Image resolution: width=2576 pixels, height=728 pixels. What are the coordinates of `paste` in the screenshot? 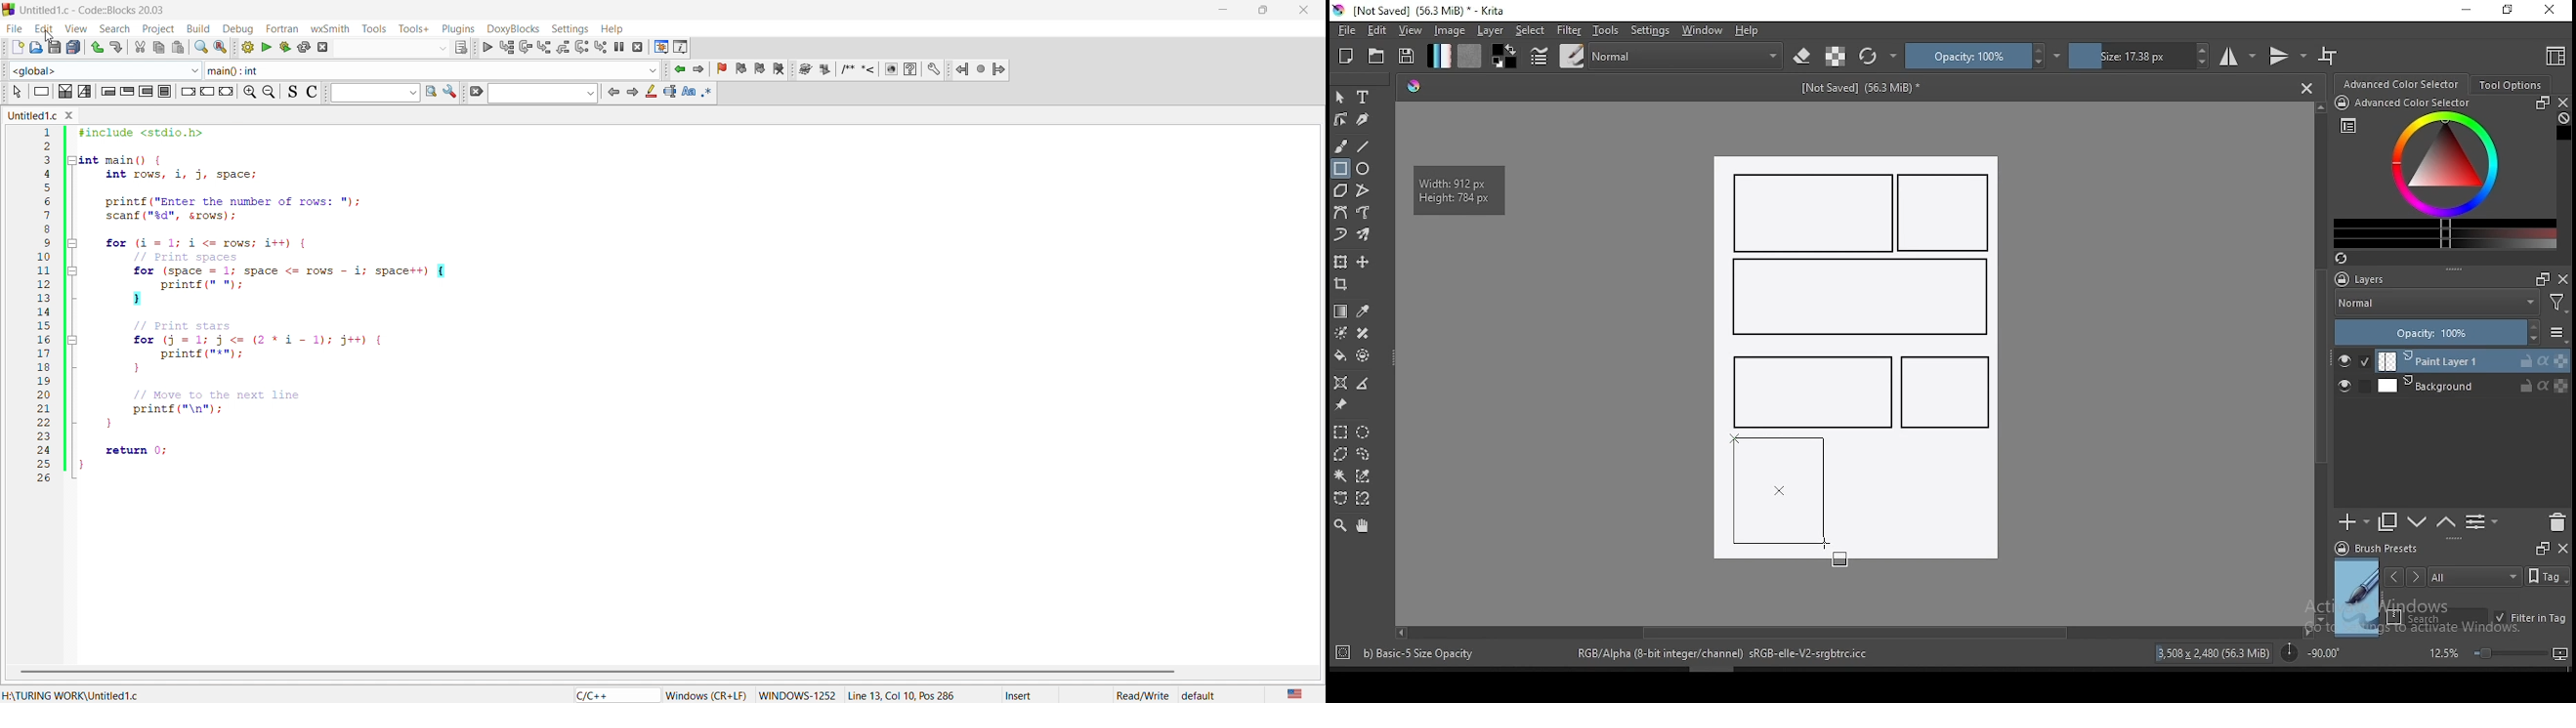 It's located at (178, 47).